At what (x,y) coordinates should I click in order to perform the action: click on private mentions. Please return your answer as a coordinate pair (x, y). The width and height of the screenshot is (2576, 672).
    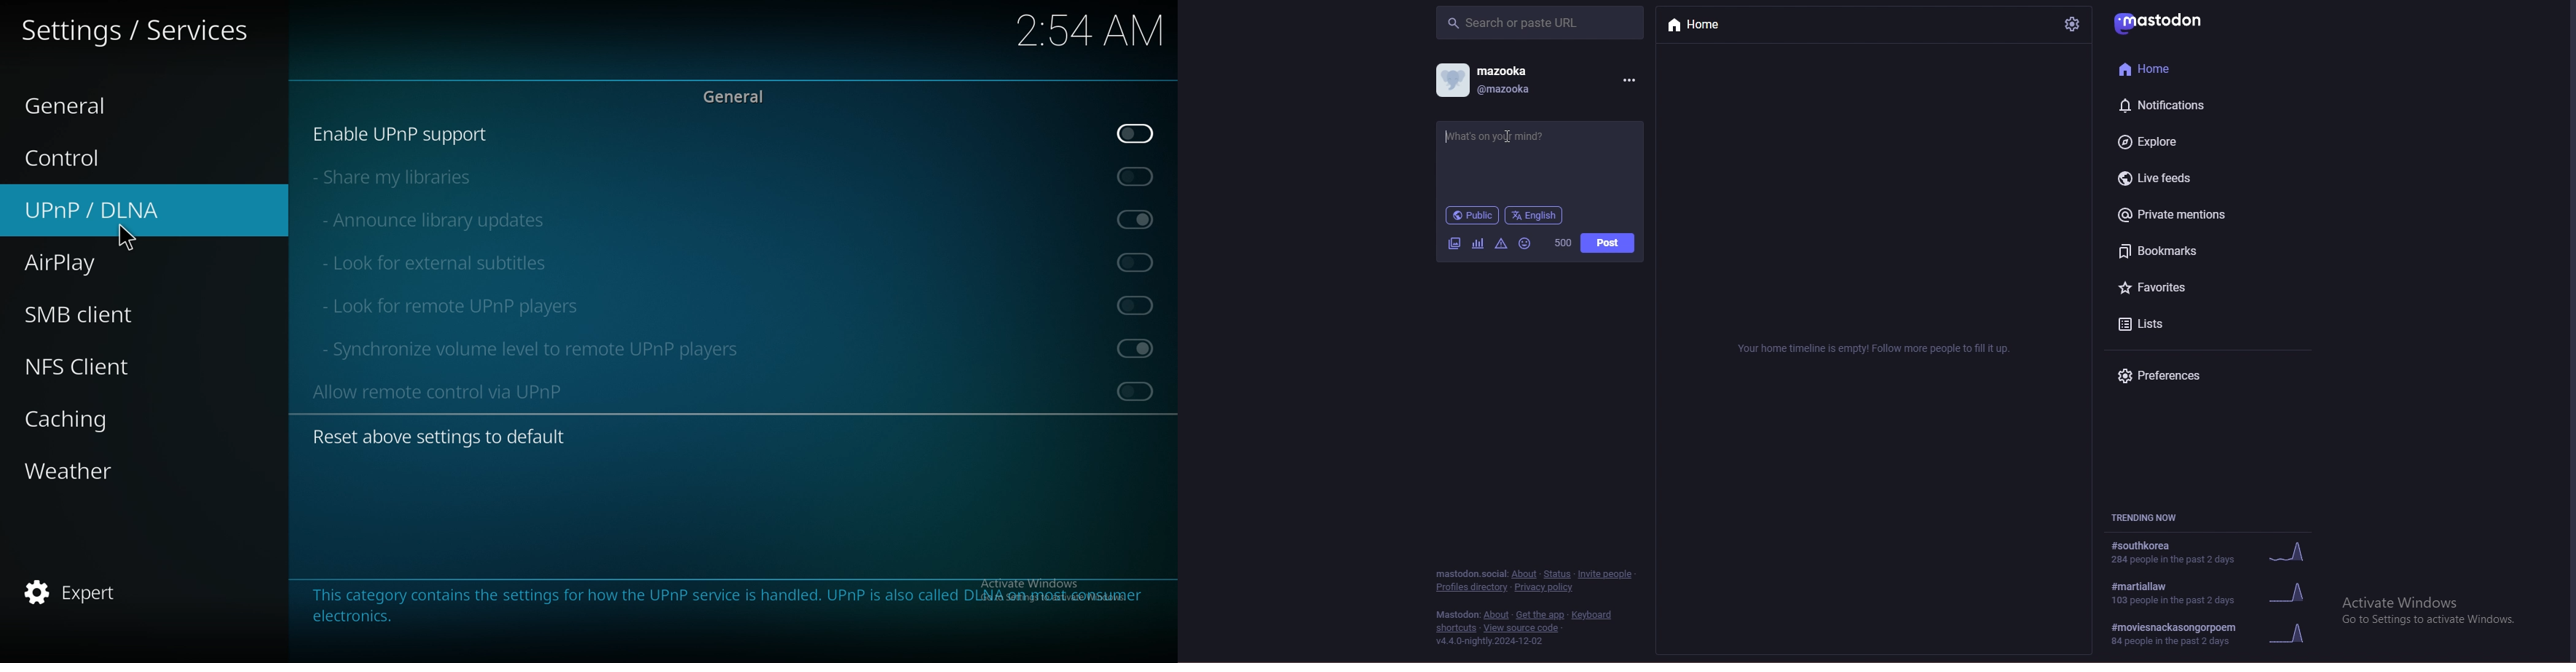
    Looking at the image, I should click on (2191, 216).